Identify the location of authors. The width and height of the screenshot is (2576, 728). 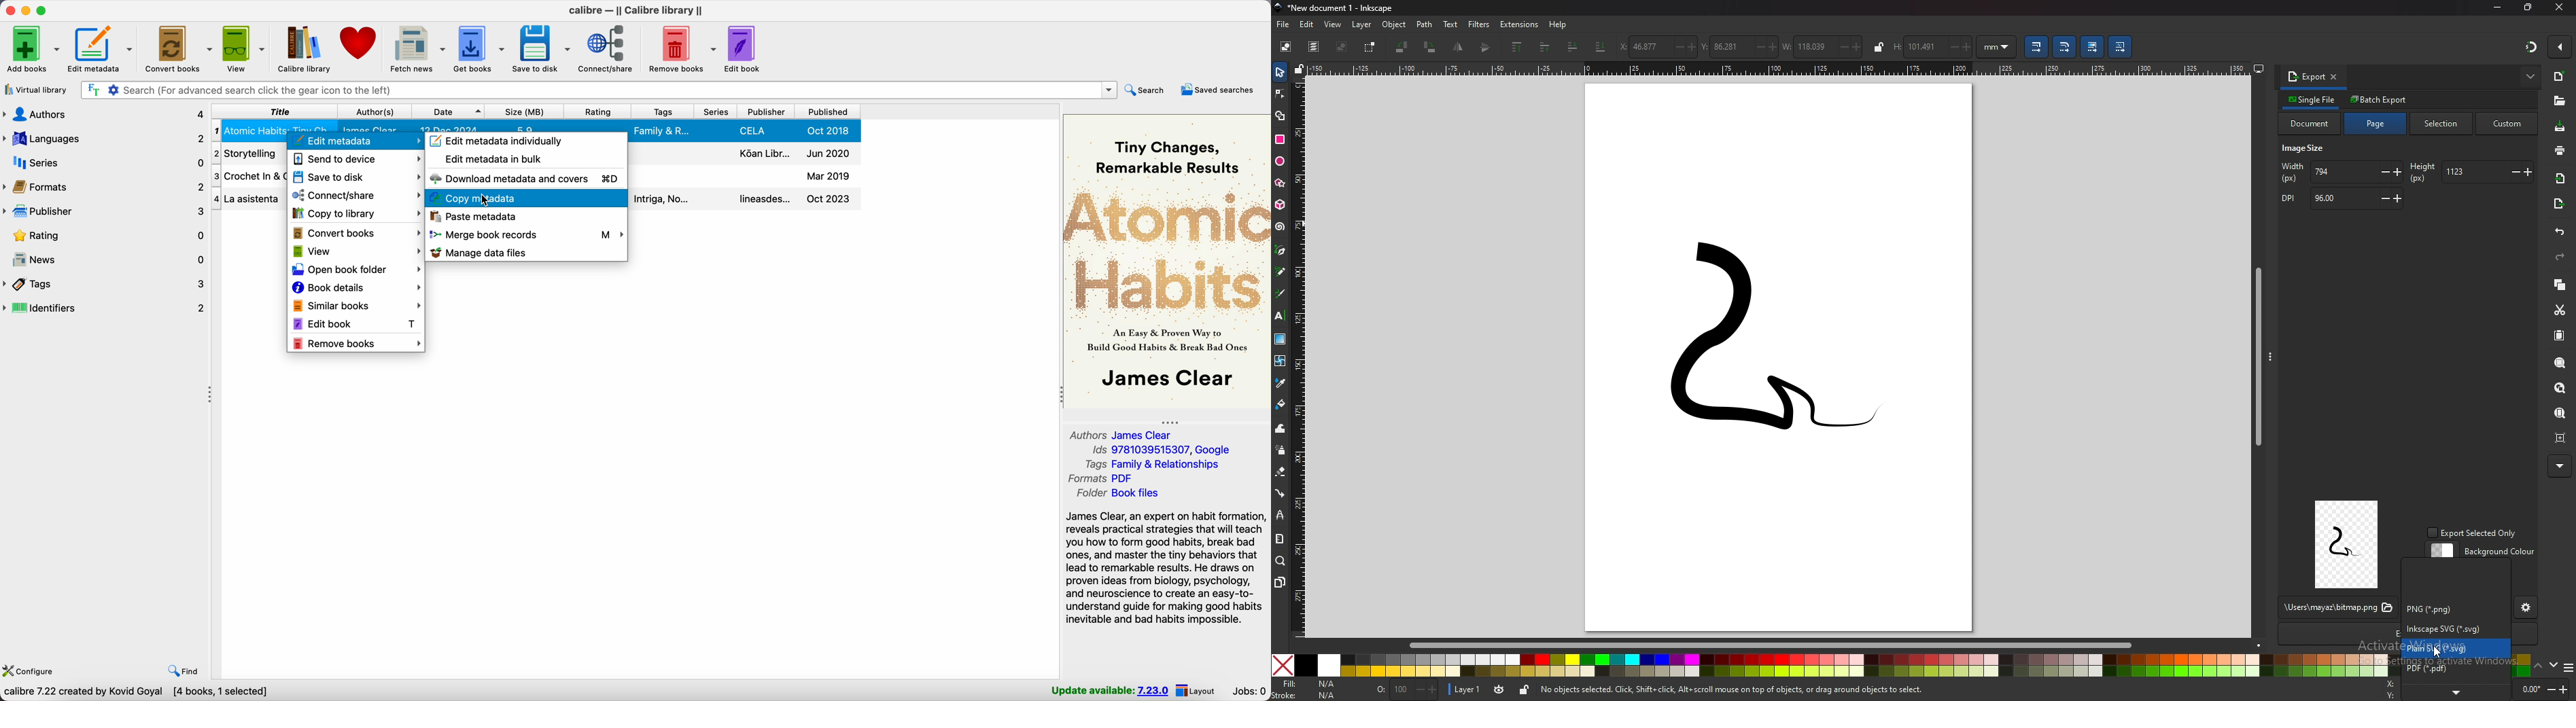
(1123, 433).